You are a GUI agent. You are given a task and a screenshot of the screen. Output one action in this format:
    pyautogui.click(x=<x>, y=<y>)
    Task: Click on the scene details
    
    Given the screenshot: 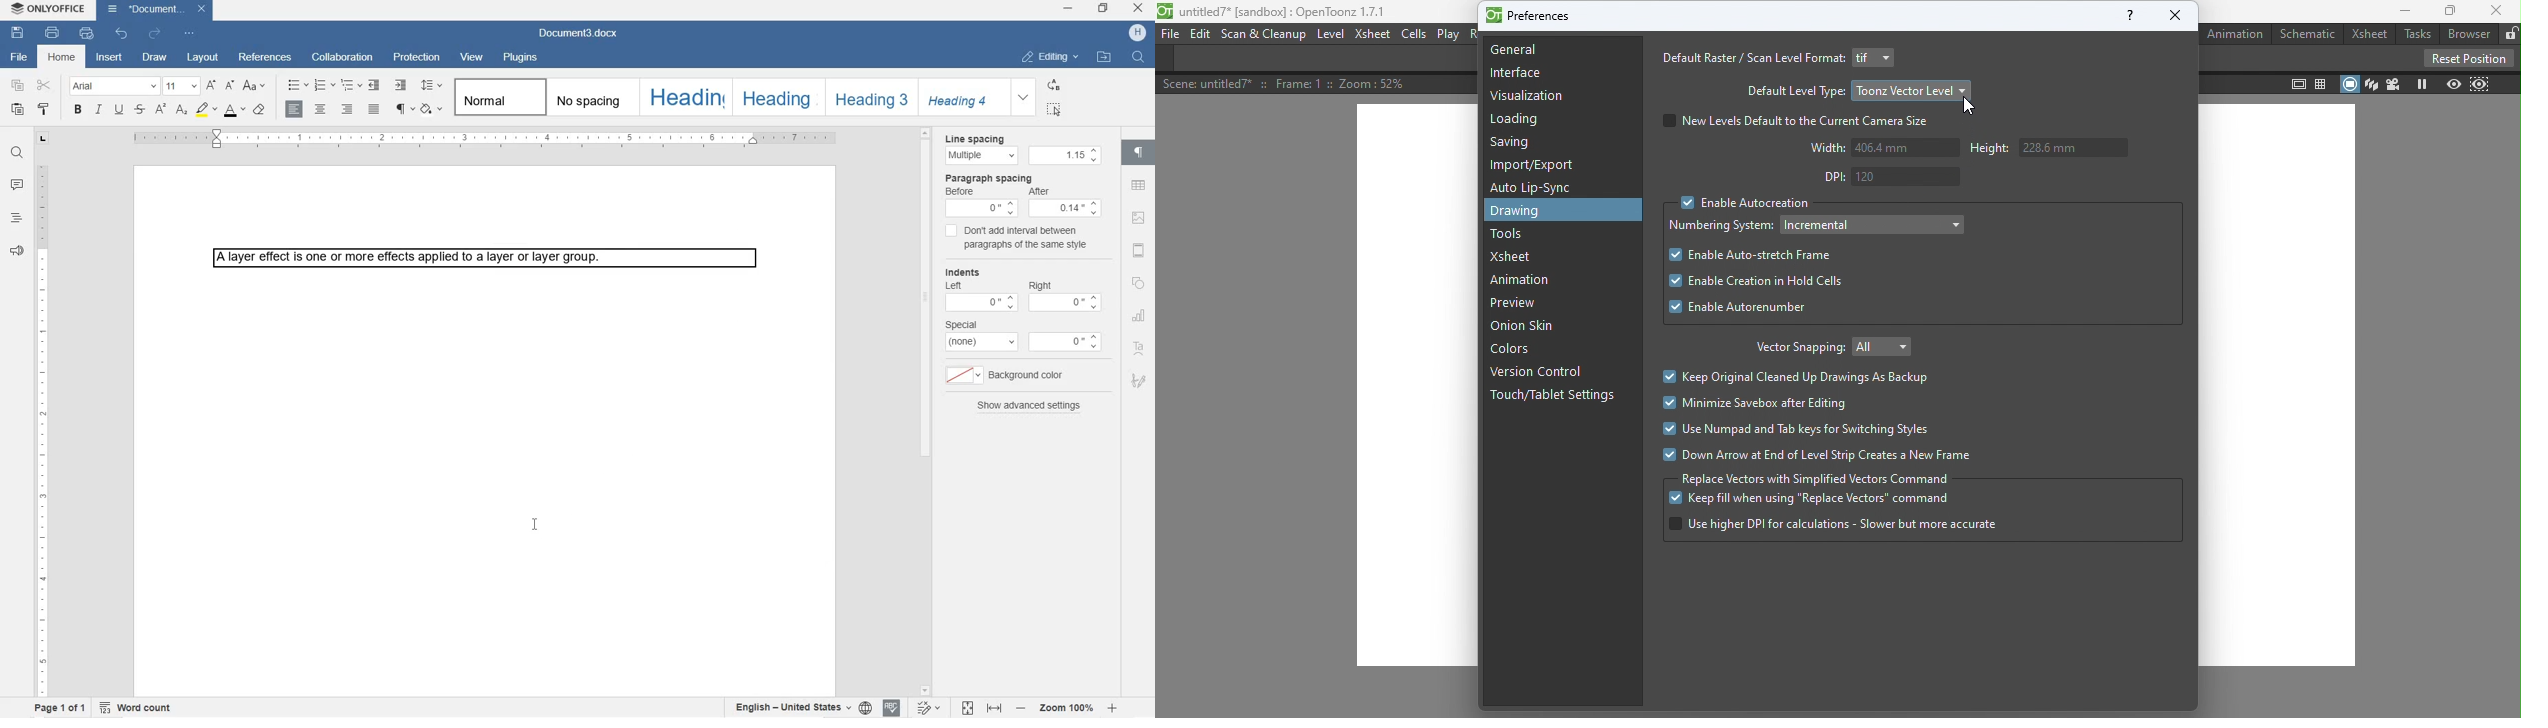 What is the action you would take?
    pyautogui.click(x=1296, y=85)
    